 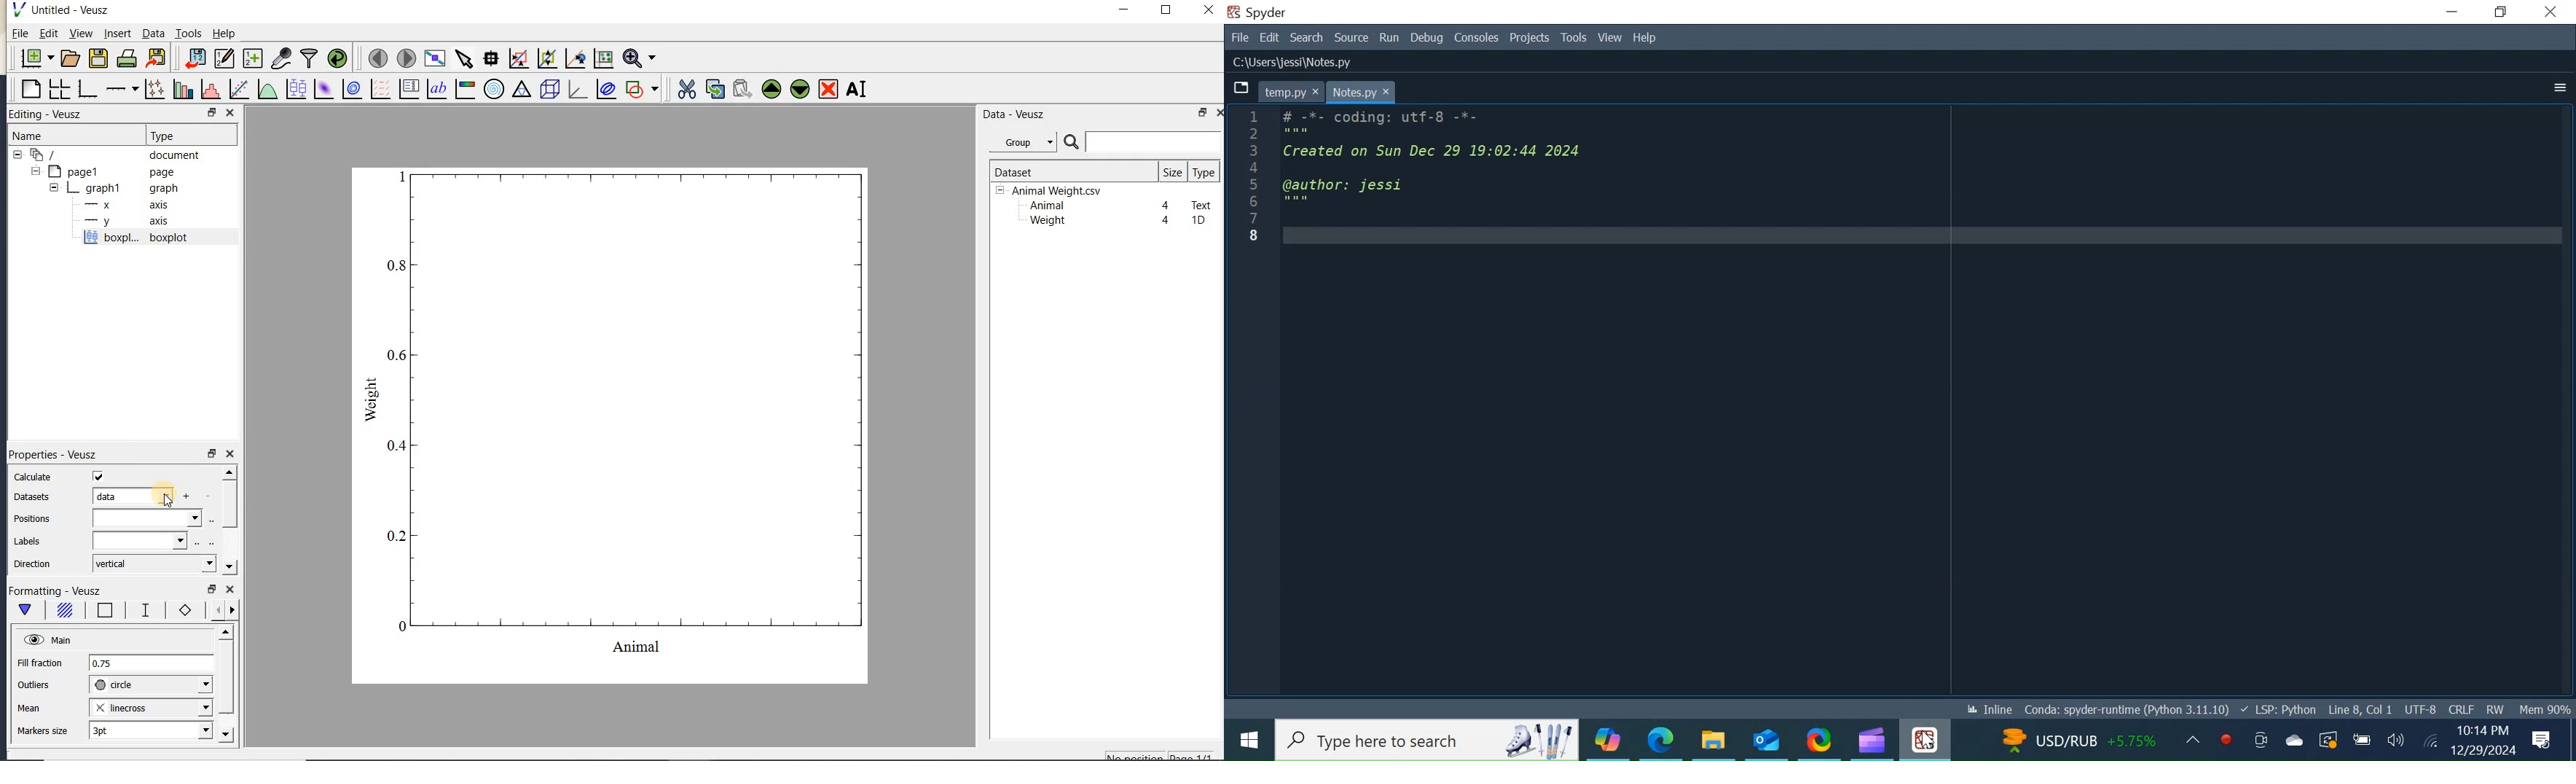 I want to click on main formatting, so click(x=25, y=612).